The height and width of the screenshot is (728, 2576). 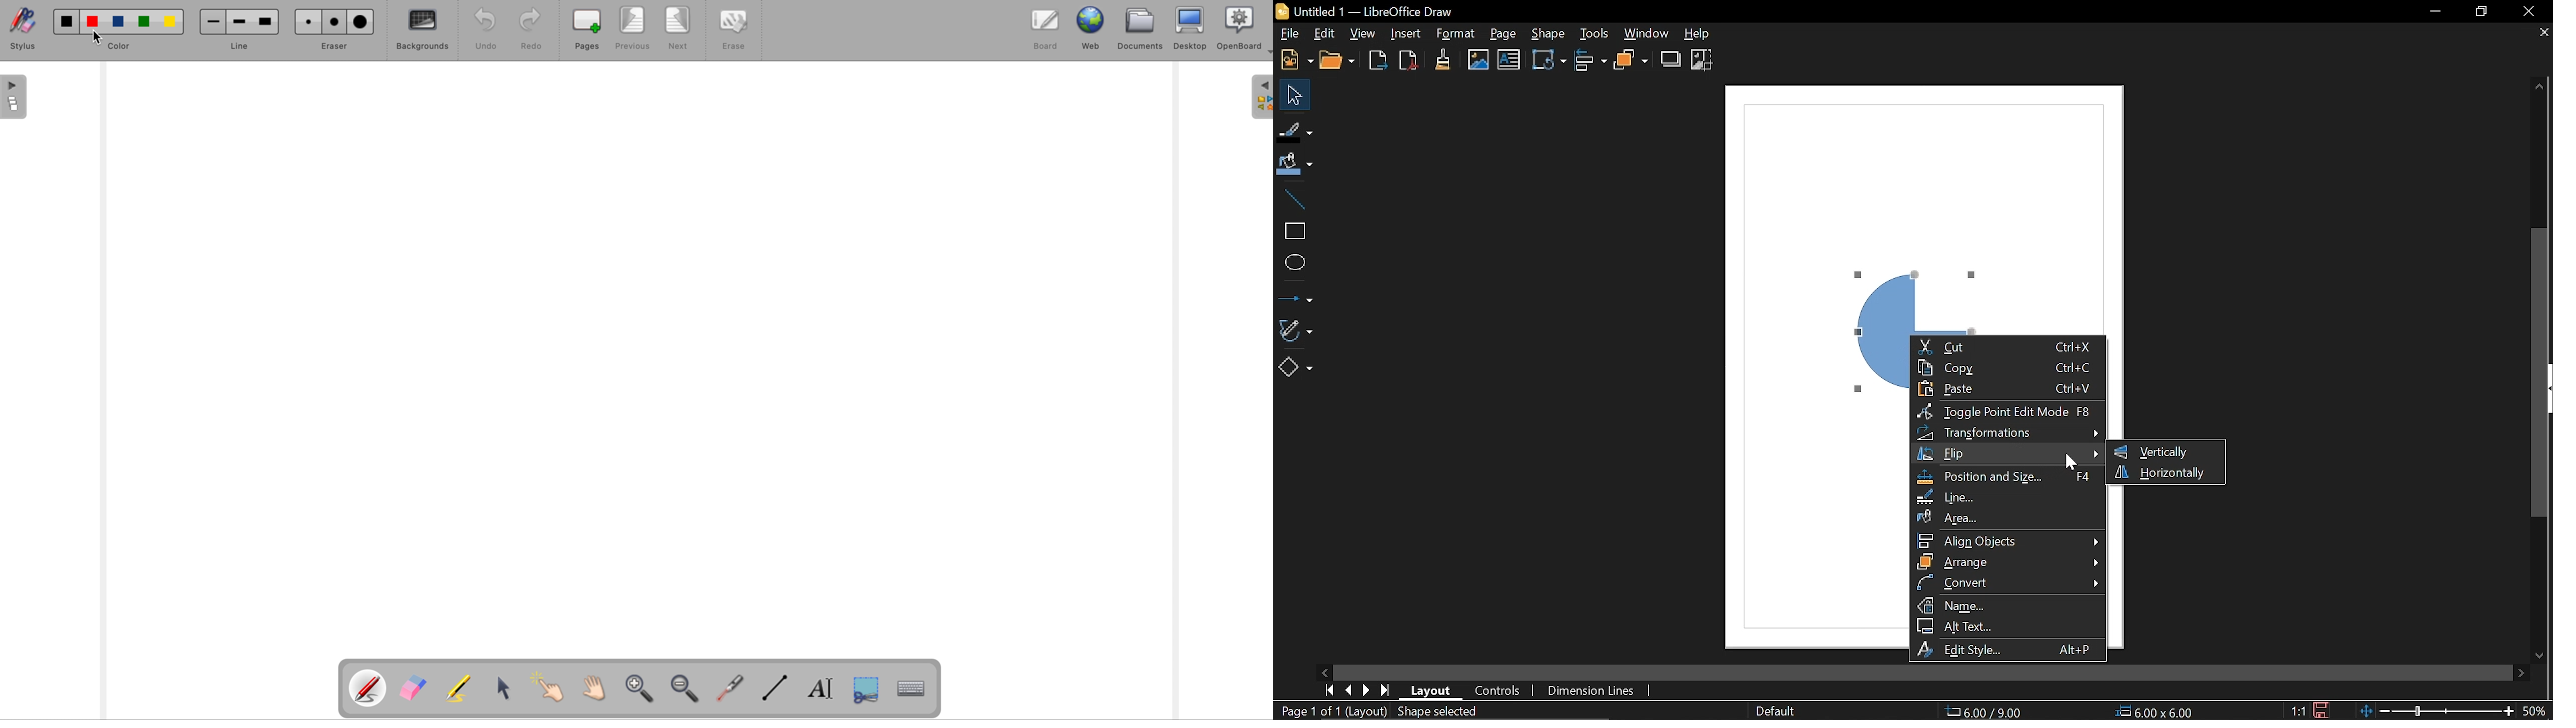 What do you see at coordinates (1297, 293) in the screenshot?
I see `Lines and arrows` at bounding box center [1297, 293].